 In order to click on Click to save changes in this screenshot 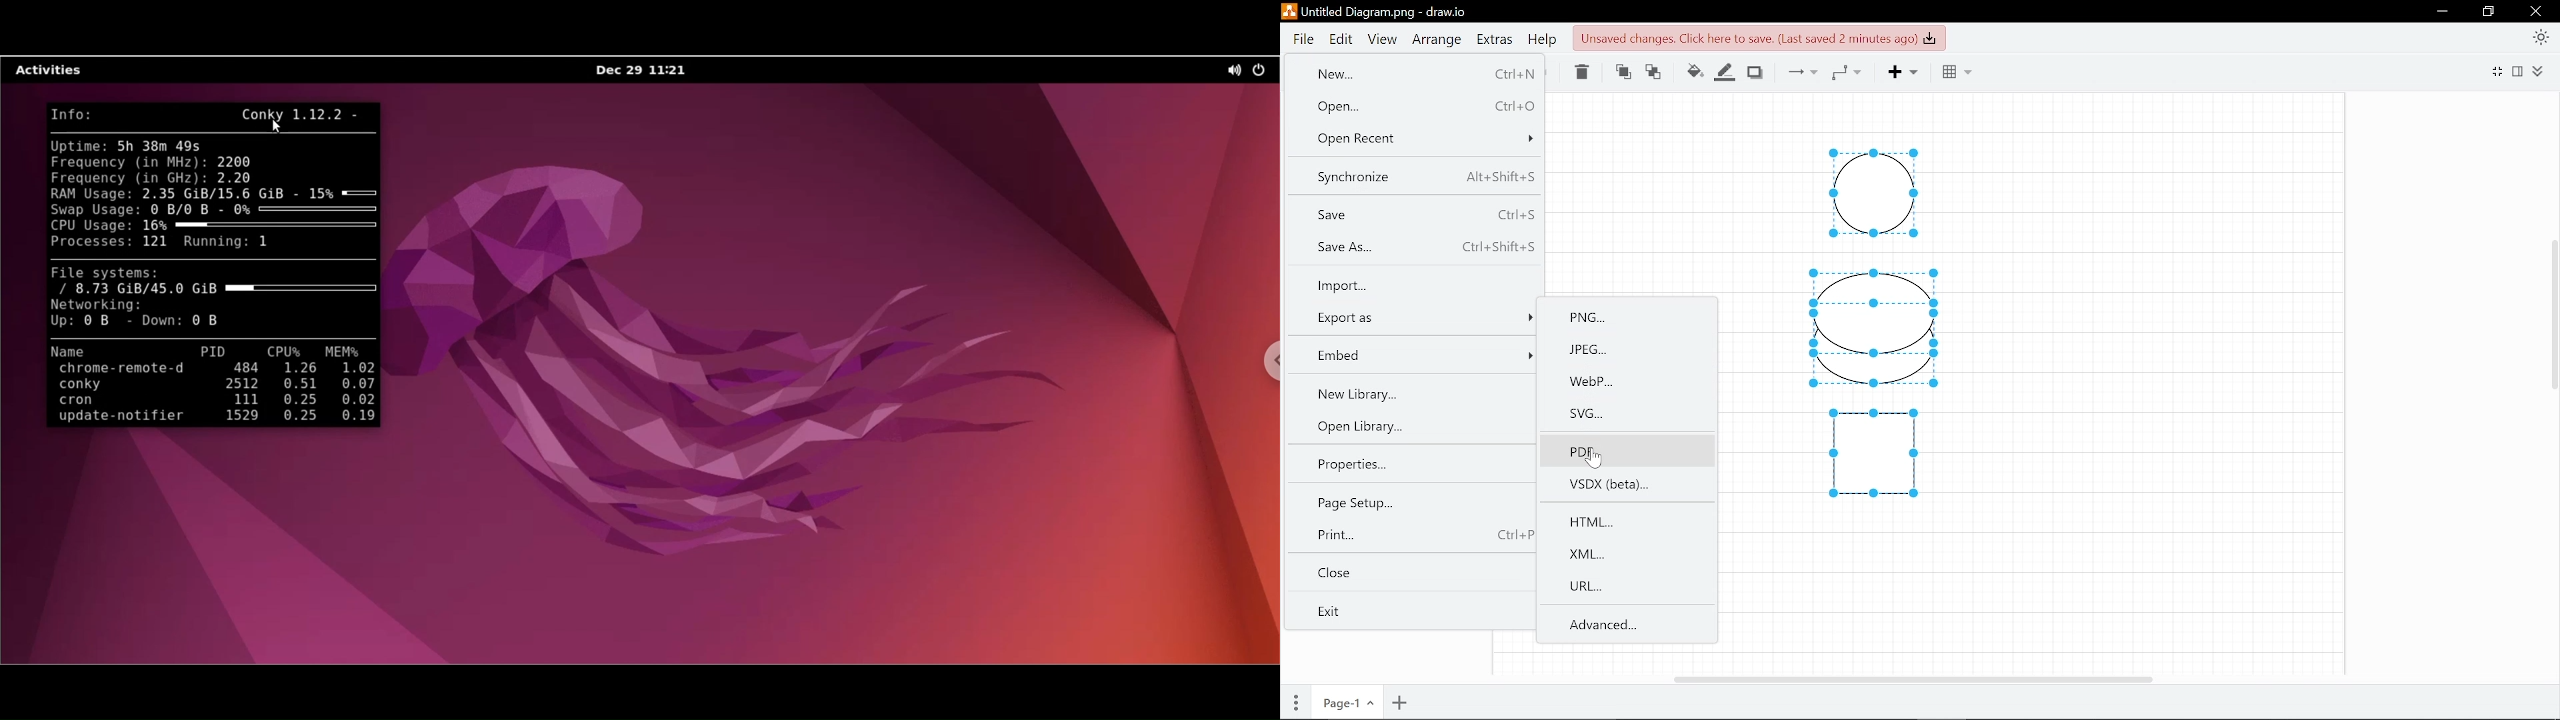, I will do `click(1759, 38)`.